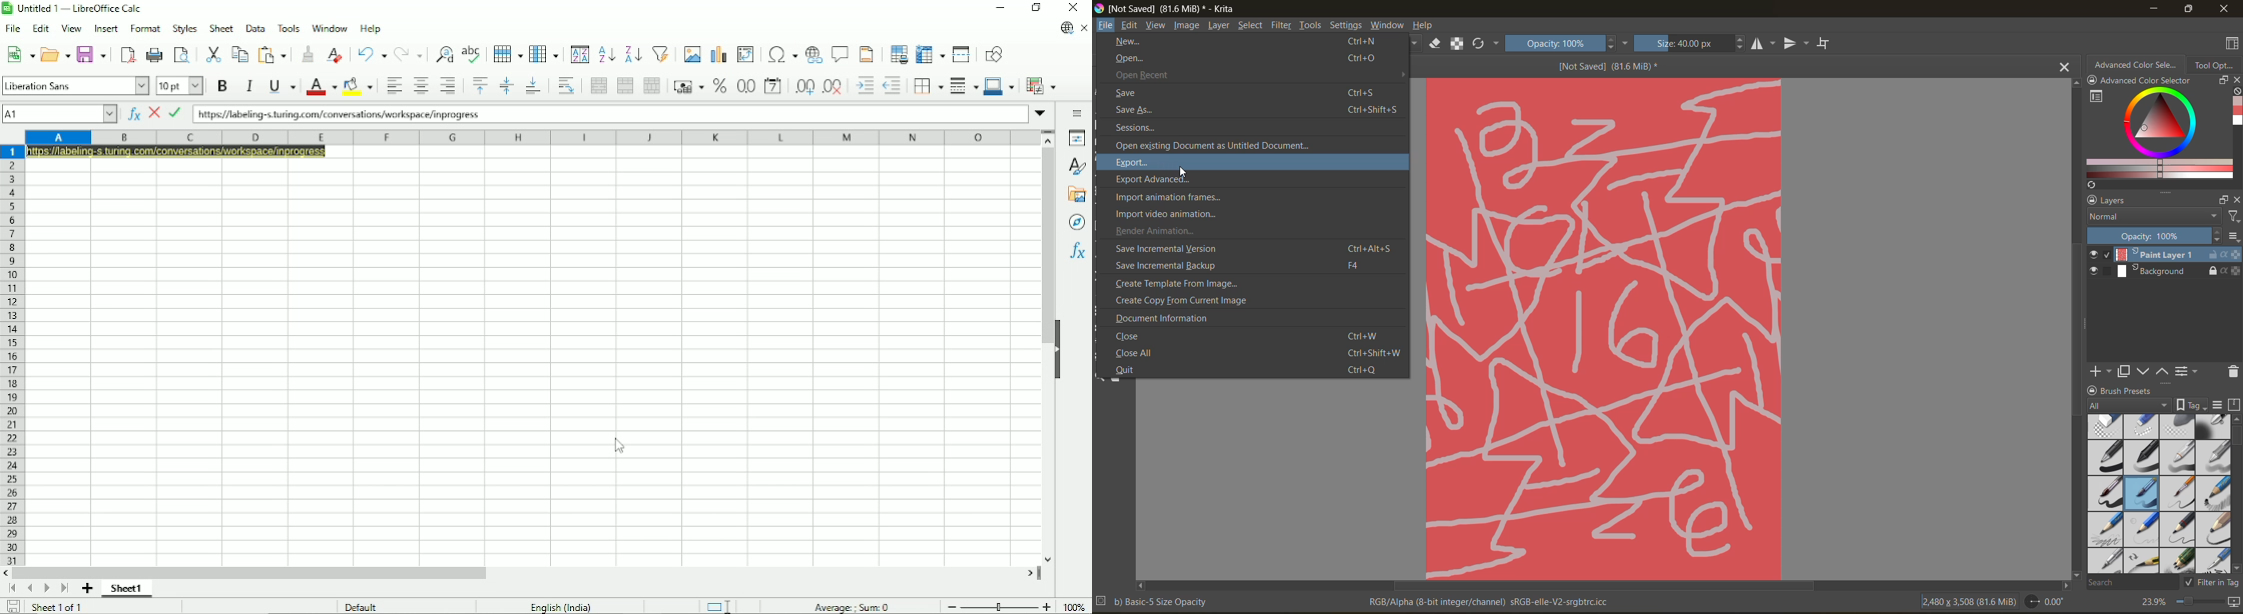  What do you see at coordinates (134, 115) in the screenshot?
I see `Function wizard` at bounding box center [134, 115].